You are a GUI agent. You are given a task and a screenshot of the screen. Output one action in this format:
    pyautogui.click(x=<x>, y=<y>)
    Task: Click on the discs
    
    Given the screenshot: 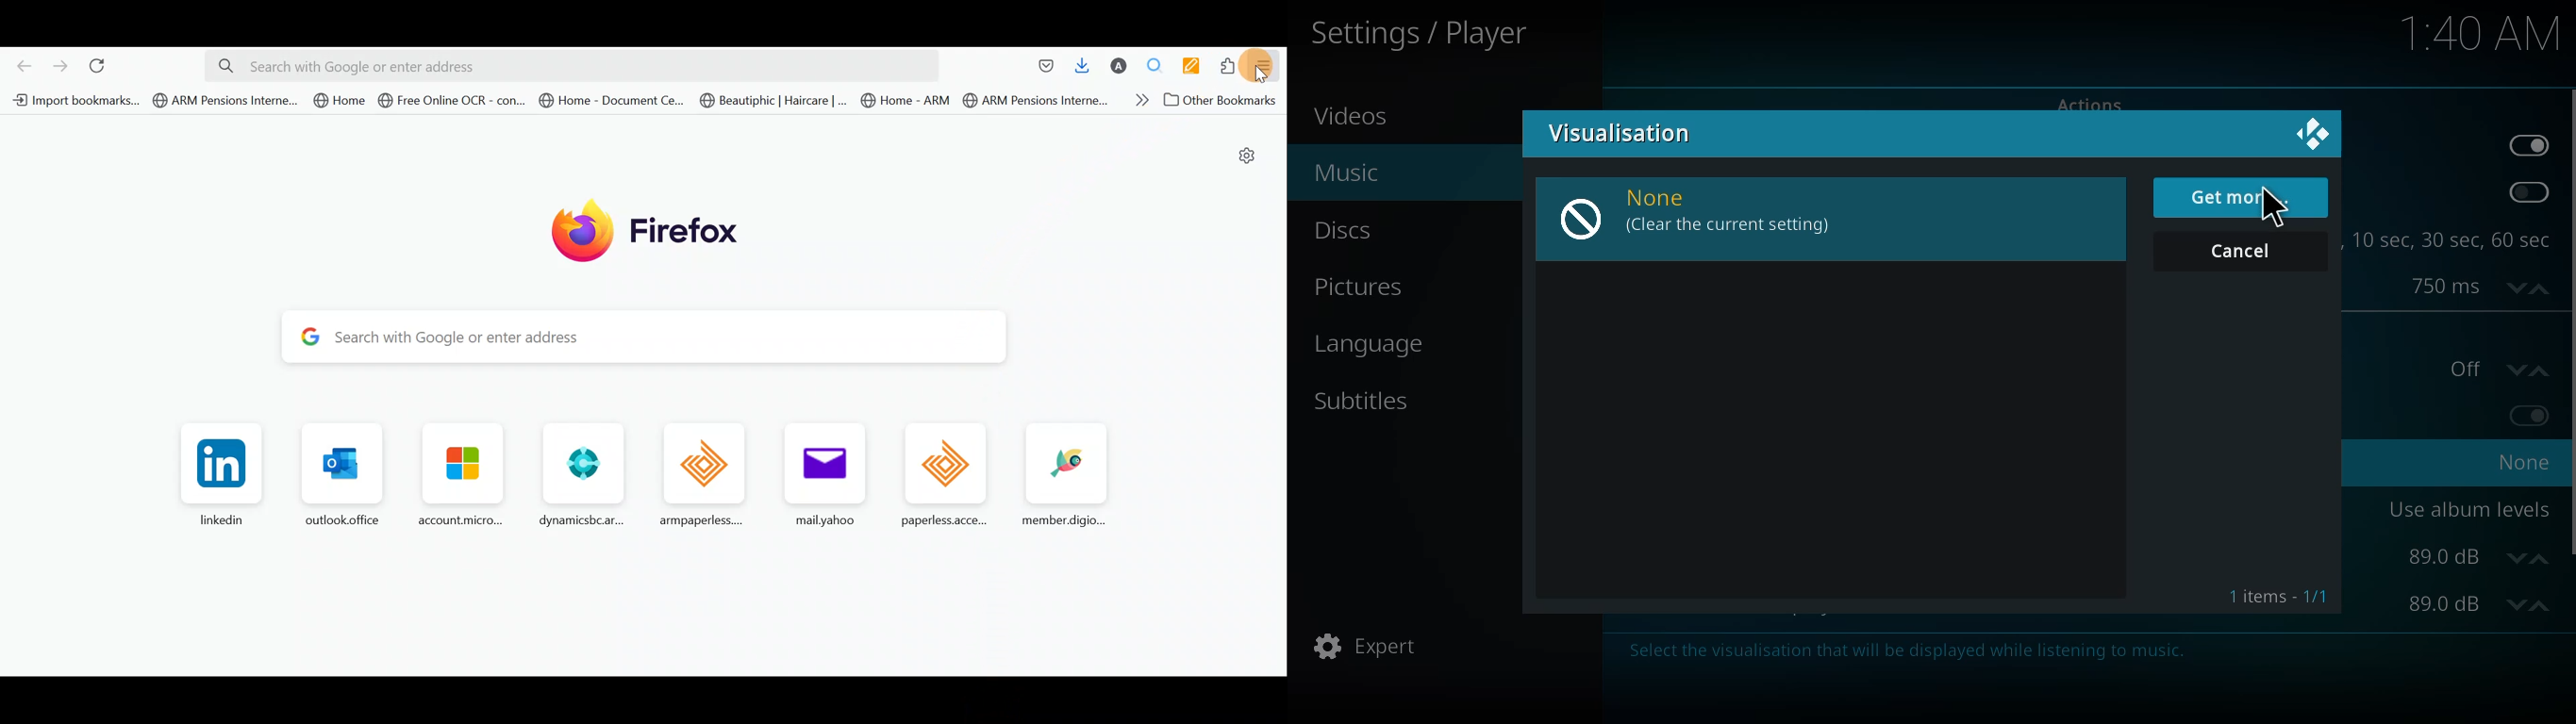 What is the action you would take?
    pyautogui.click(x=1345, y=229)
    